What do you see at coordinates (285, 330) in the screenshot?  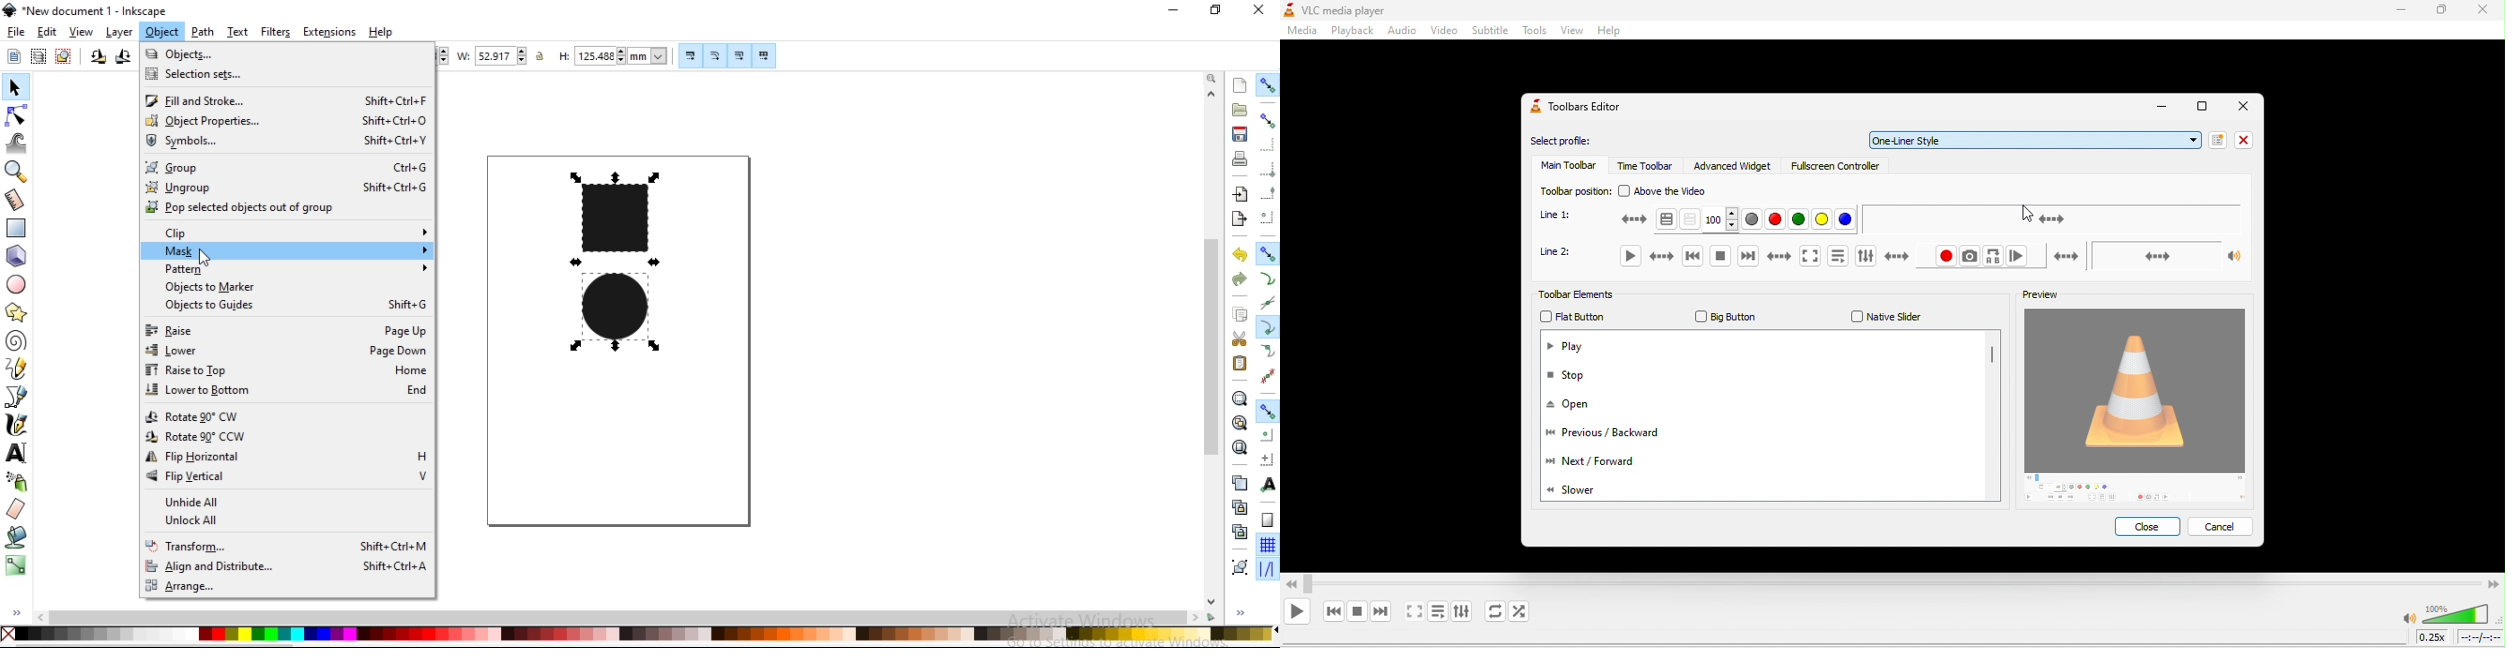 I see `raise` at bounding box center [285, 330].